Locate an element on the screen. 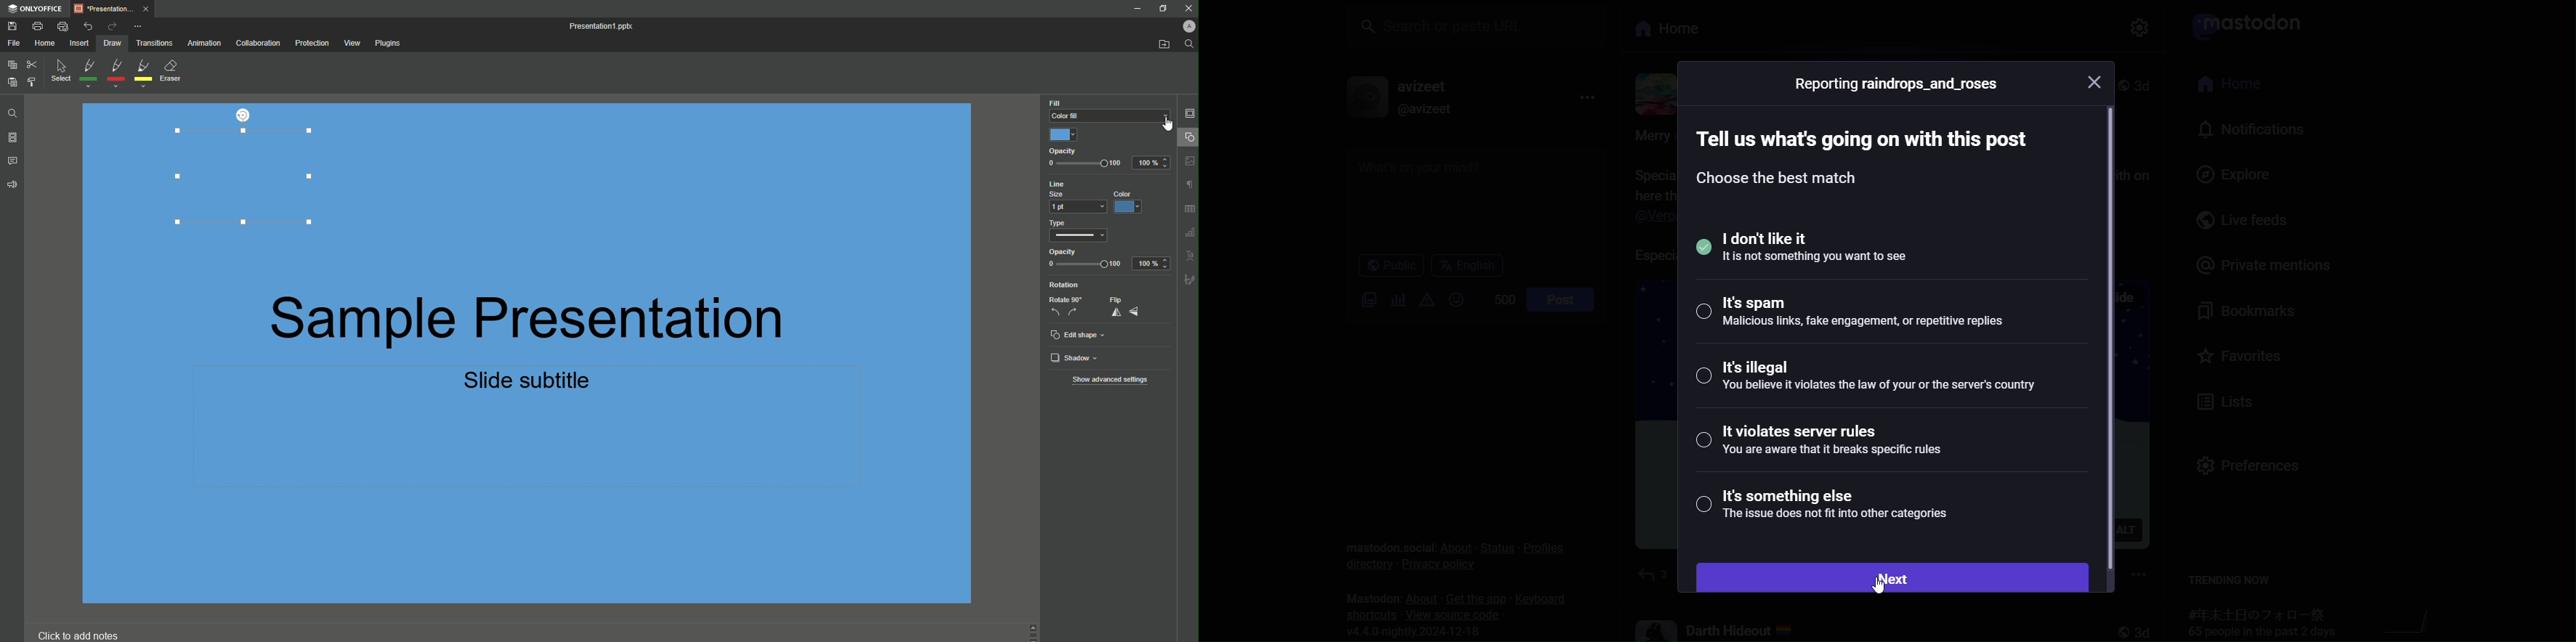 The width and height of the screenshot is (2576, 644). spam is located at coordinates (1869, 314).